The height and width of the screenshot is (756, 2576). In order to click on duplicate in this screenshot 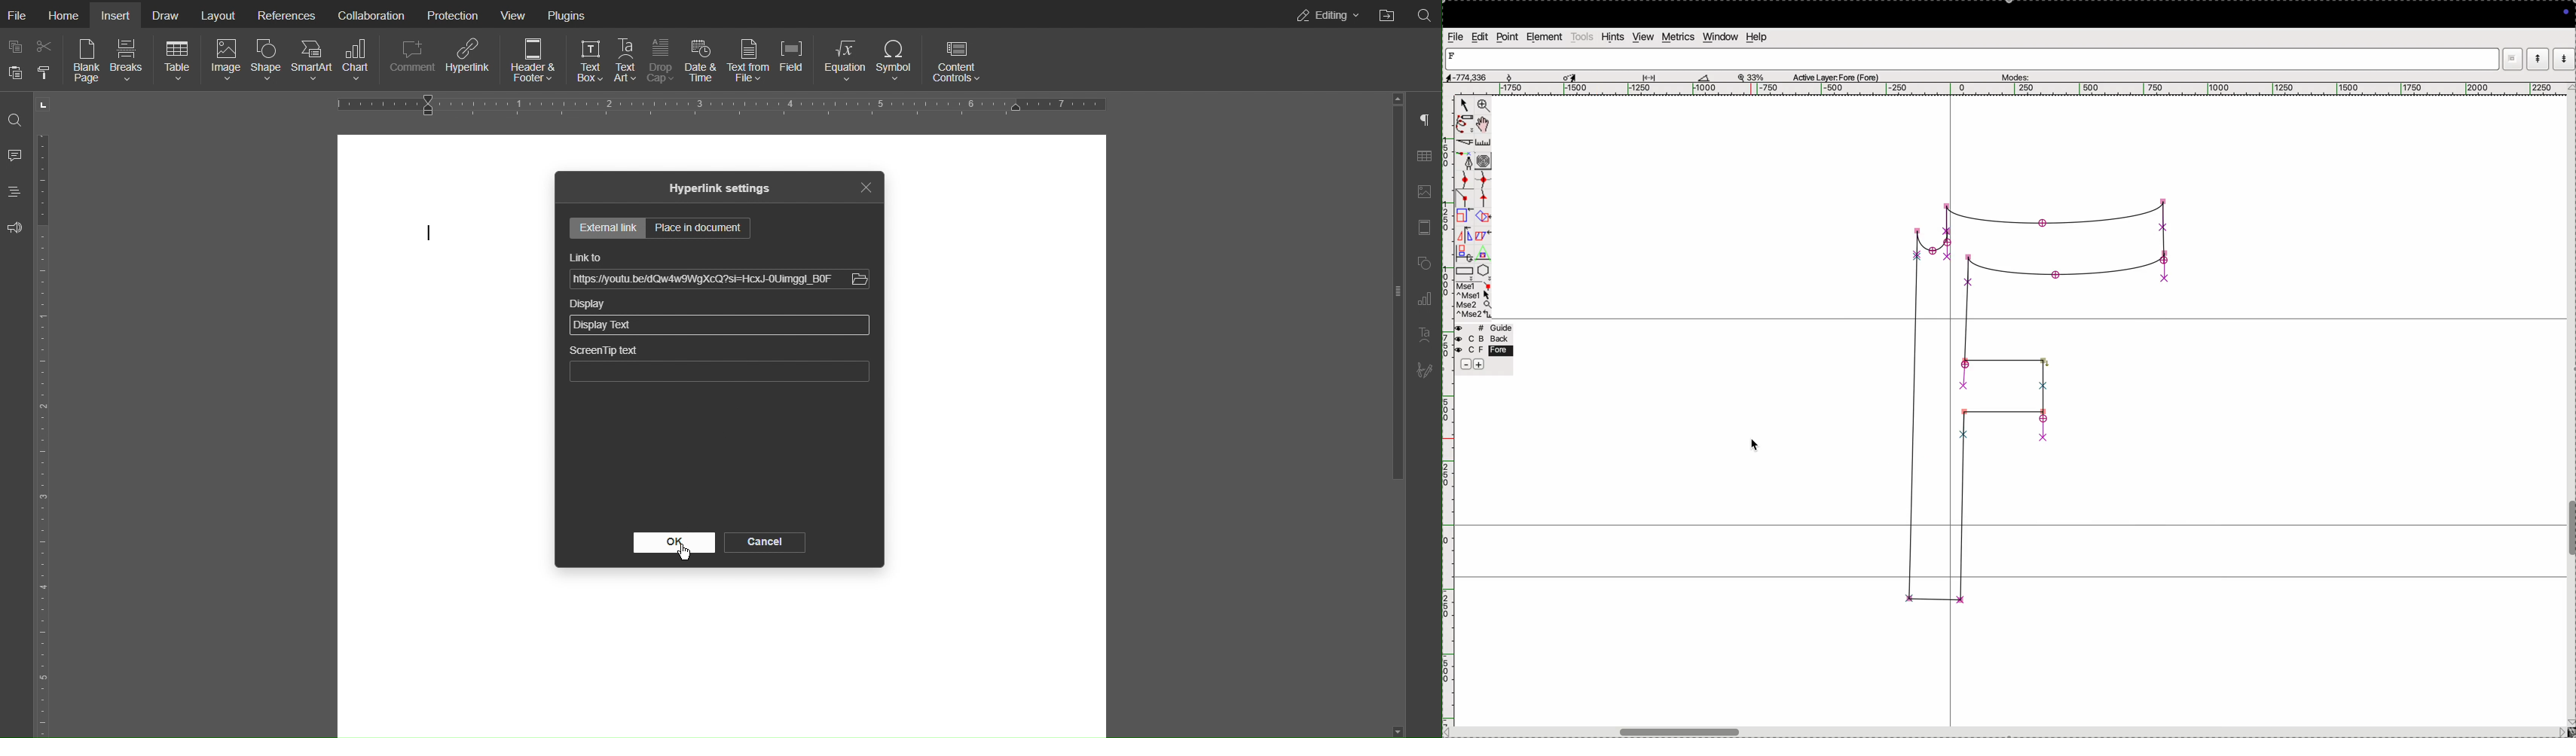, I will do `click(1462, 254)`.